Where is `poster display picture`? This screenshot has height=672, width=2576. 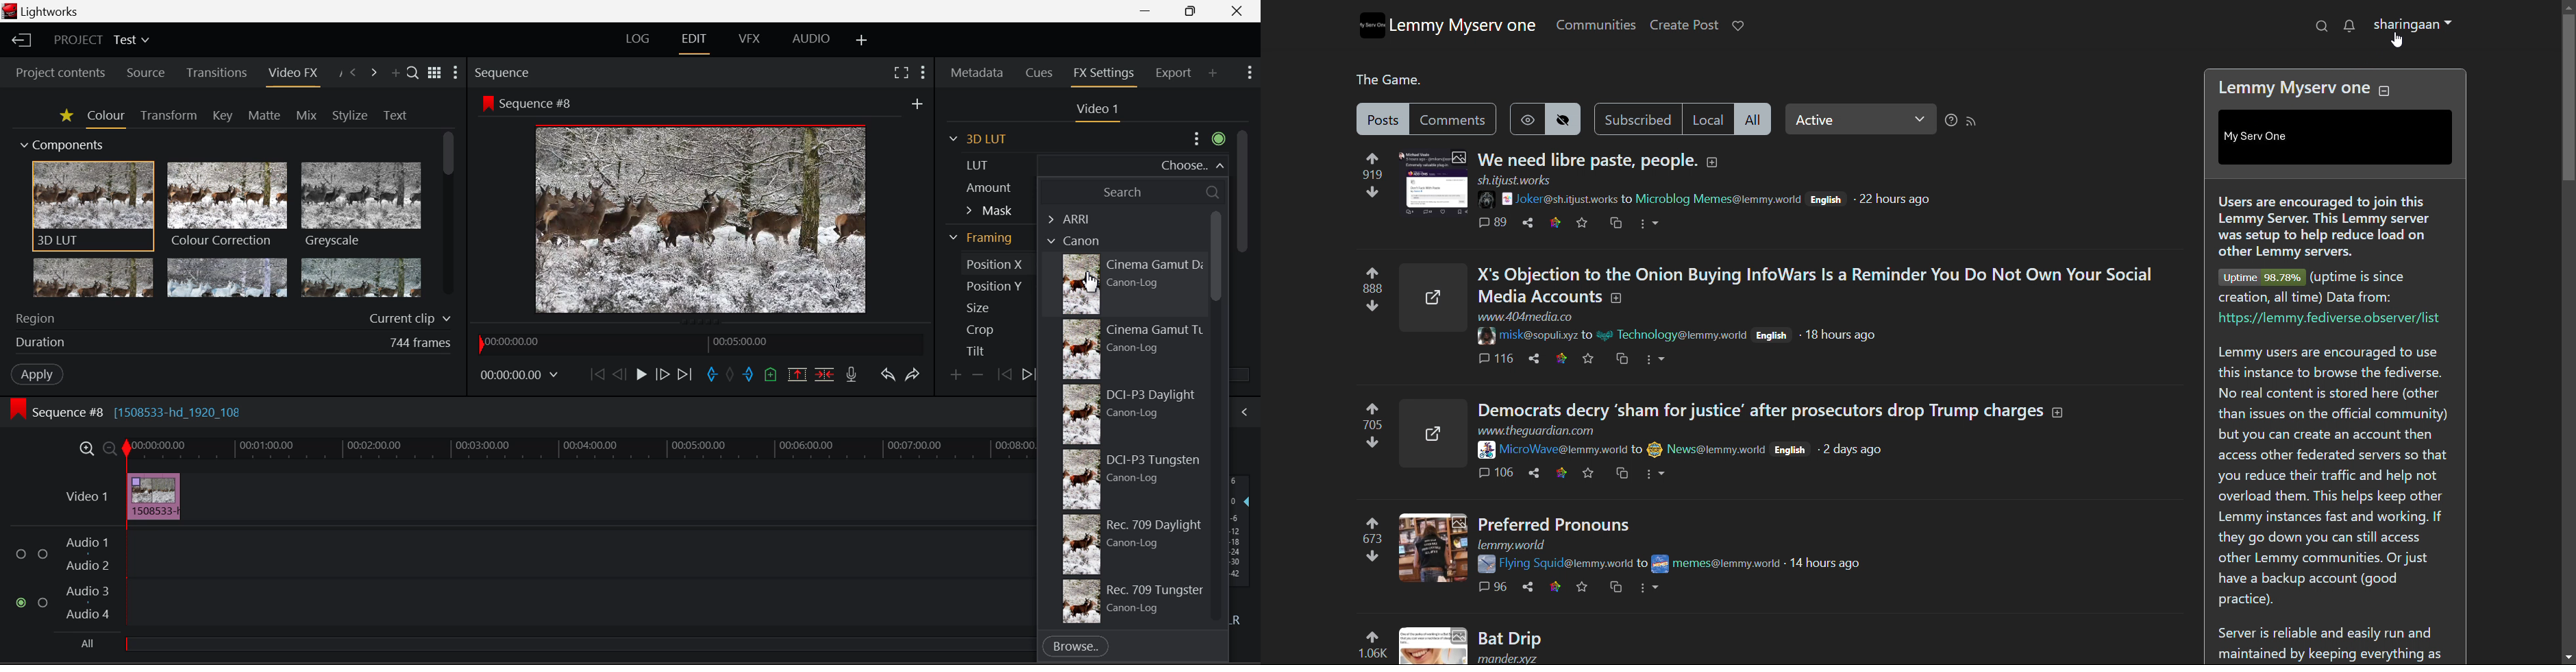
poster display picture is located at coordinates (1494, 198).